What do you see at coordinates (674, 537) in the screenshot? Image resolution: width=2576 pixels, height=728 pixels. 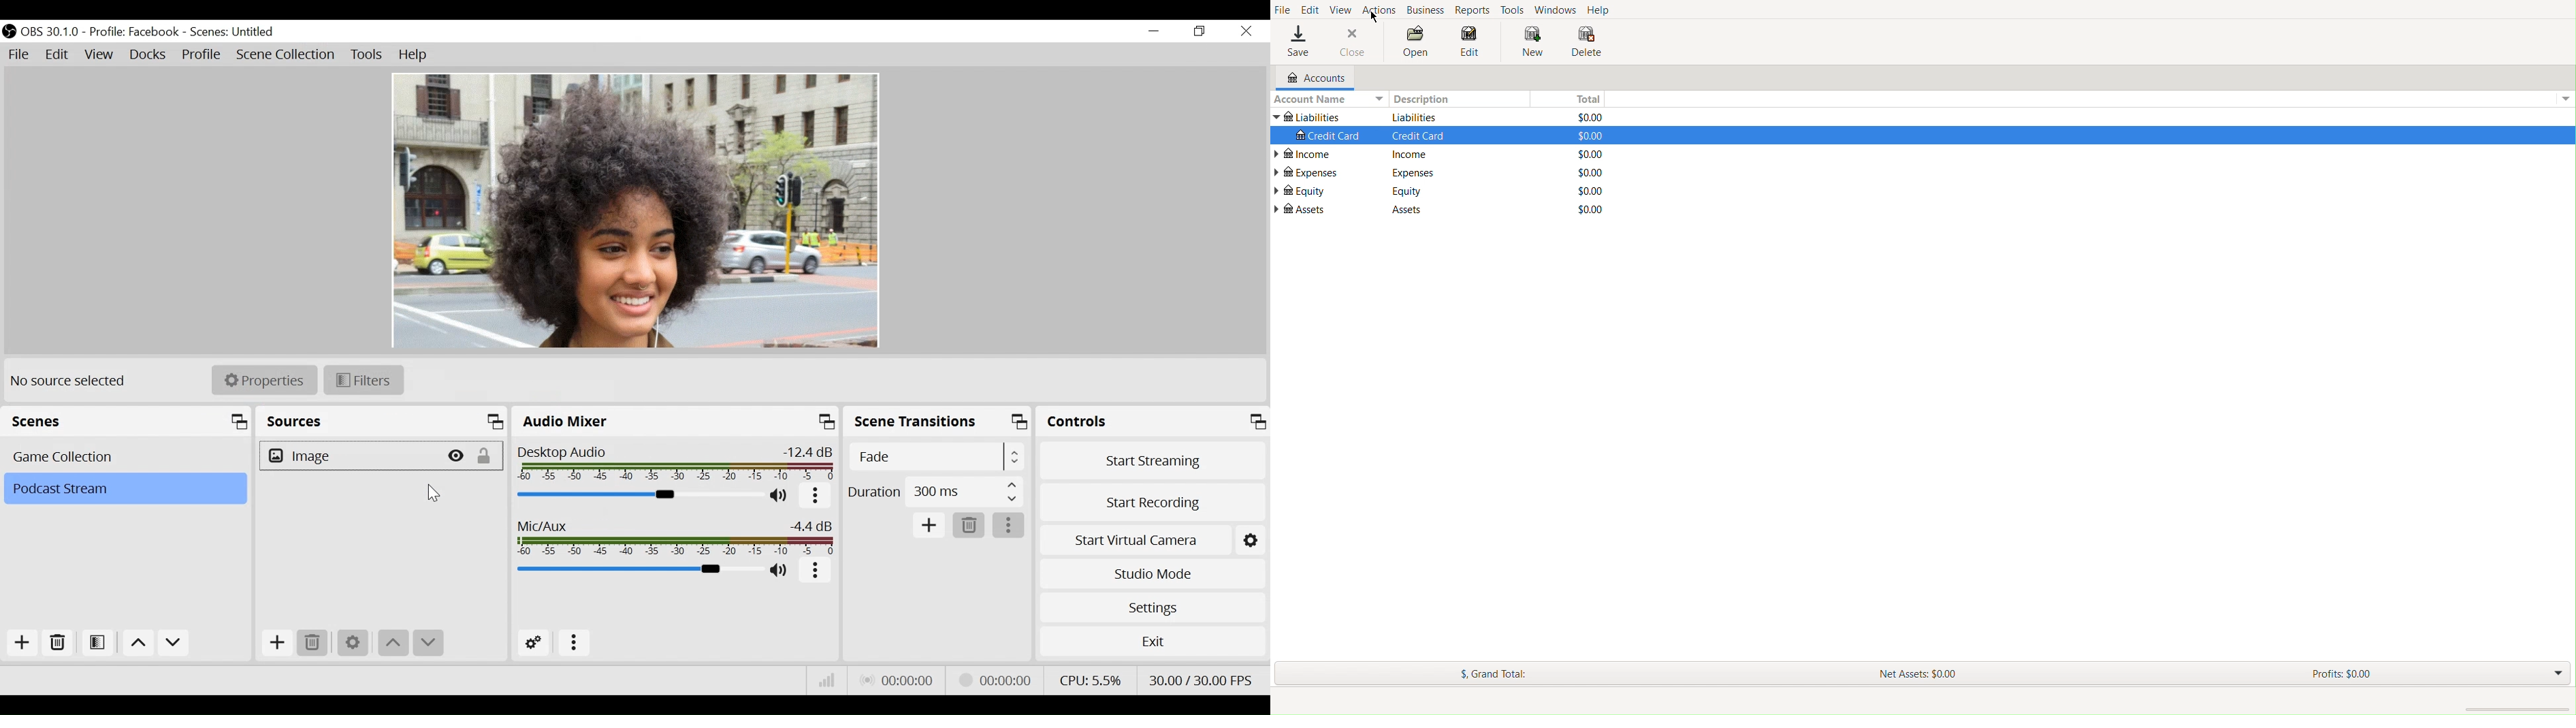 I see `Mic/Aux ` at bounding box center [674, 537].